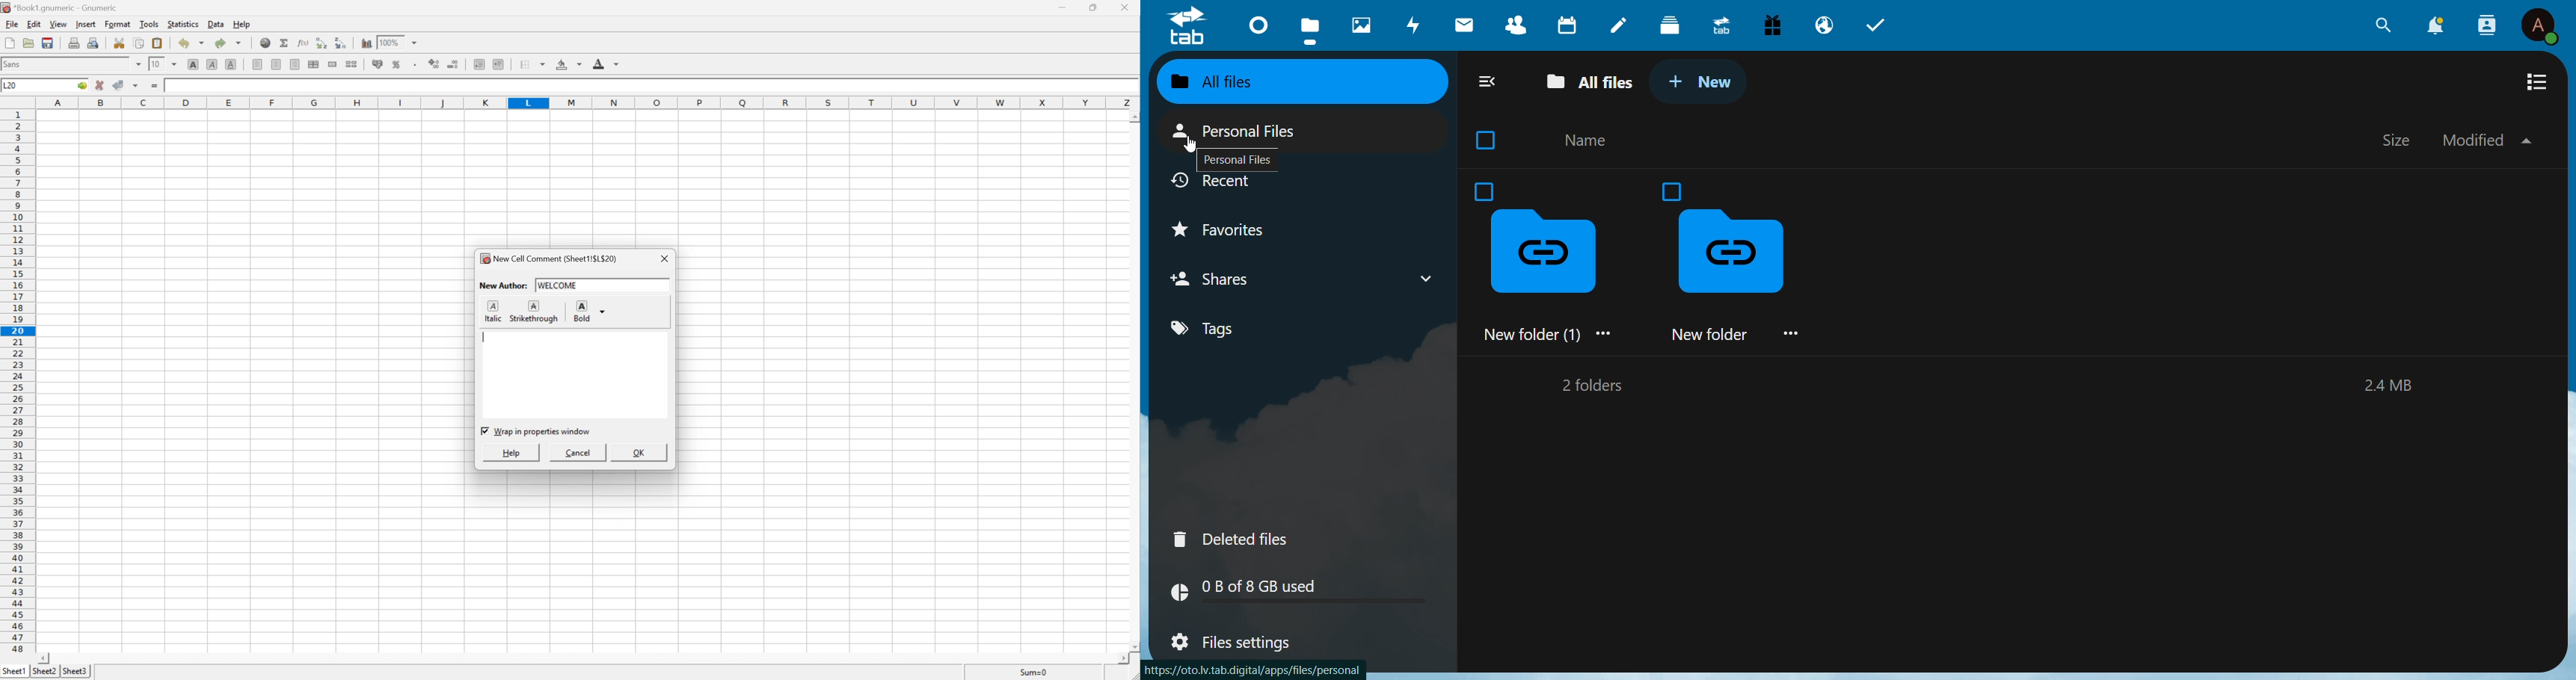  I want to click on Restore Down, so click(1091, 8).